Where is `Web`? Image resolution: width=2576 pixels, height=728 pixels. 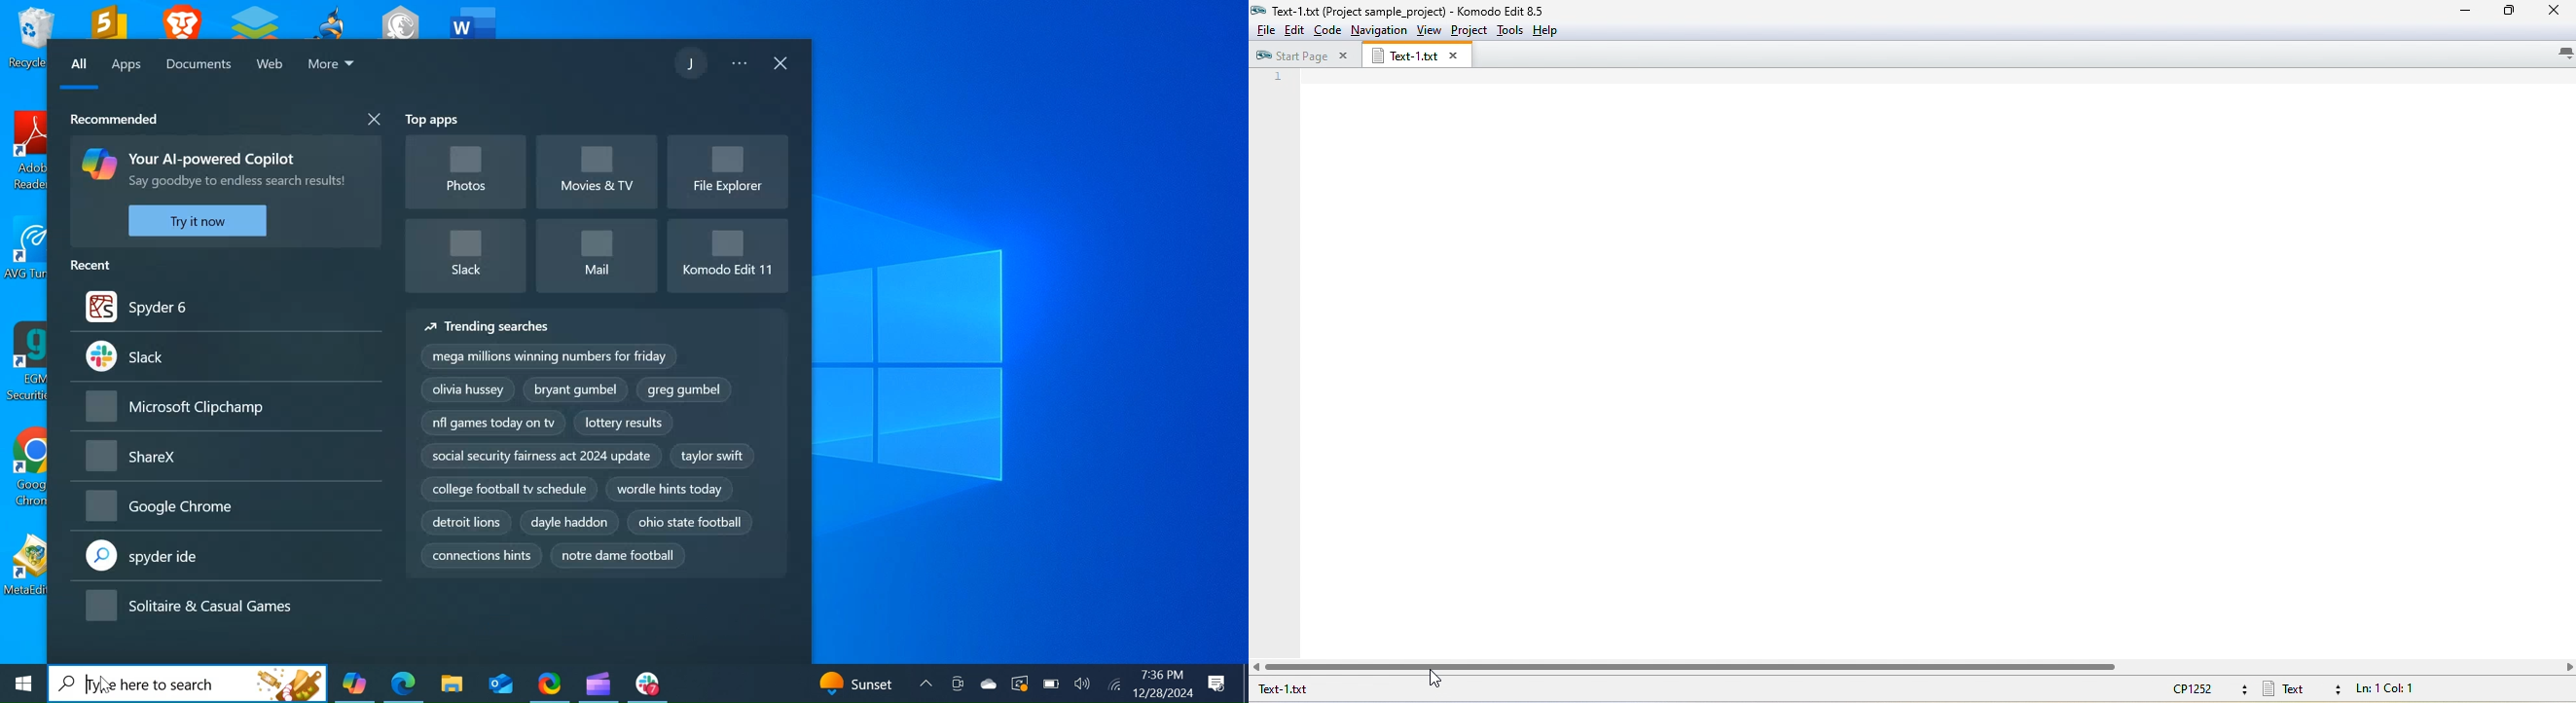
Web is located at coordinates (272, 66).